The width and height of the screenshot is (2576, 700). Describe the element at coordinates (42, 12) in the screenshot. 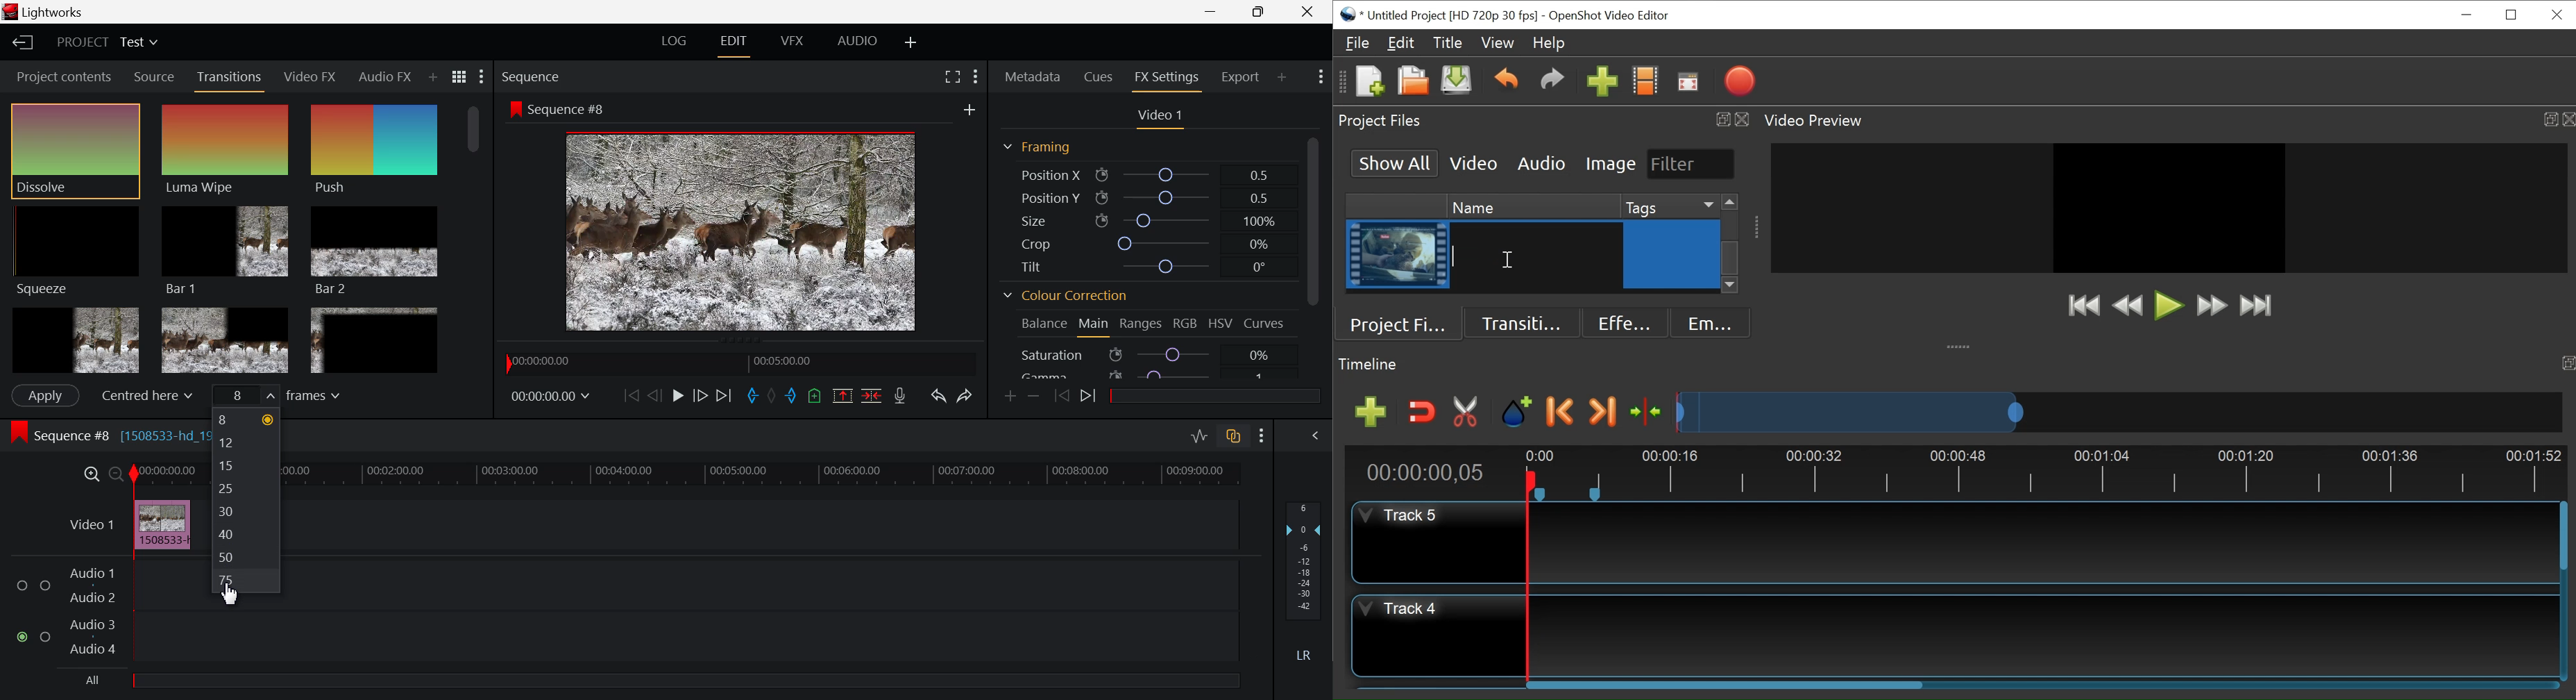

I see `Window Title` at that location.